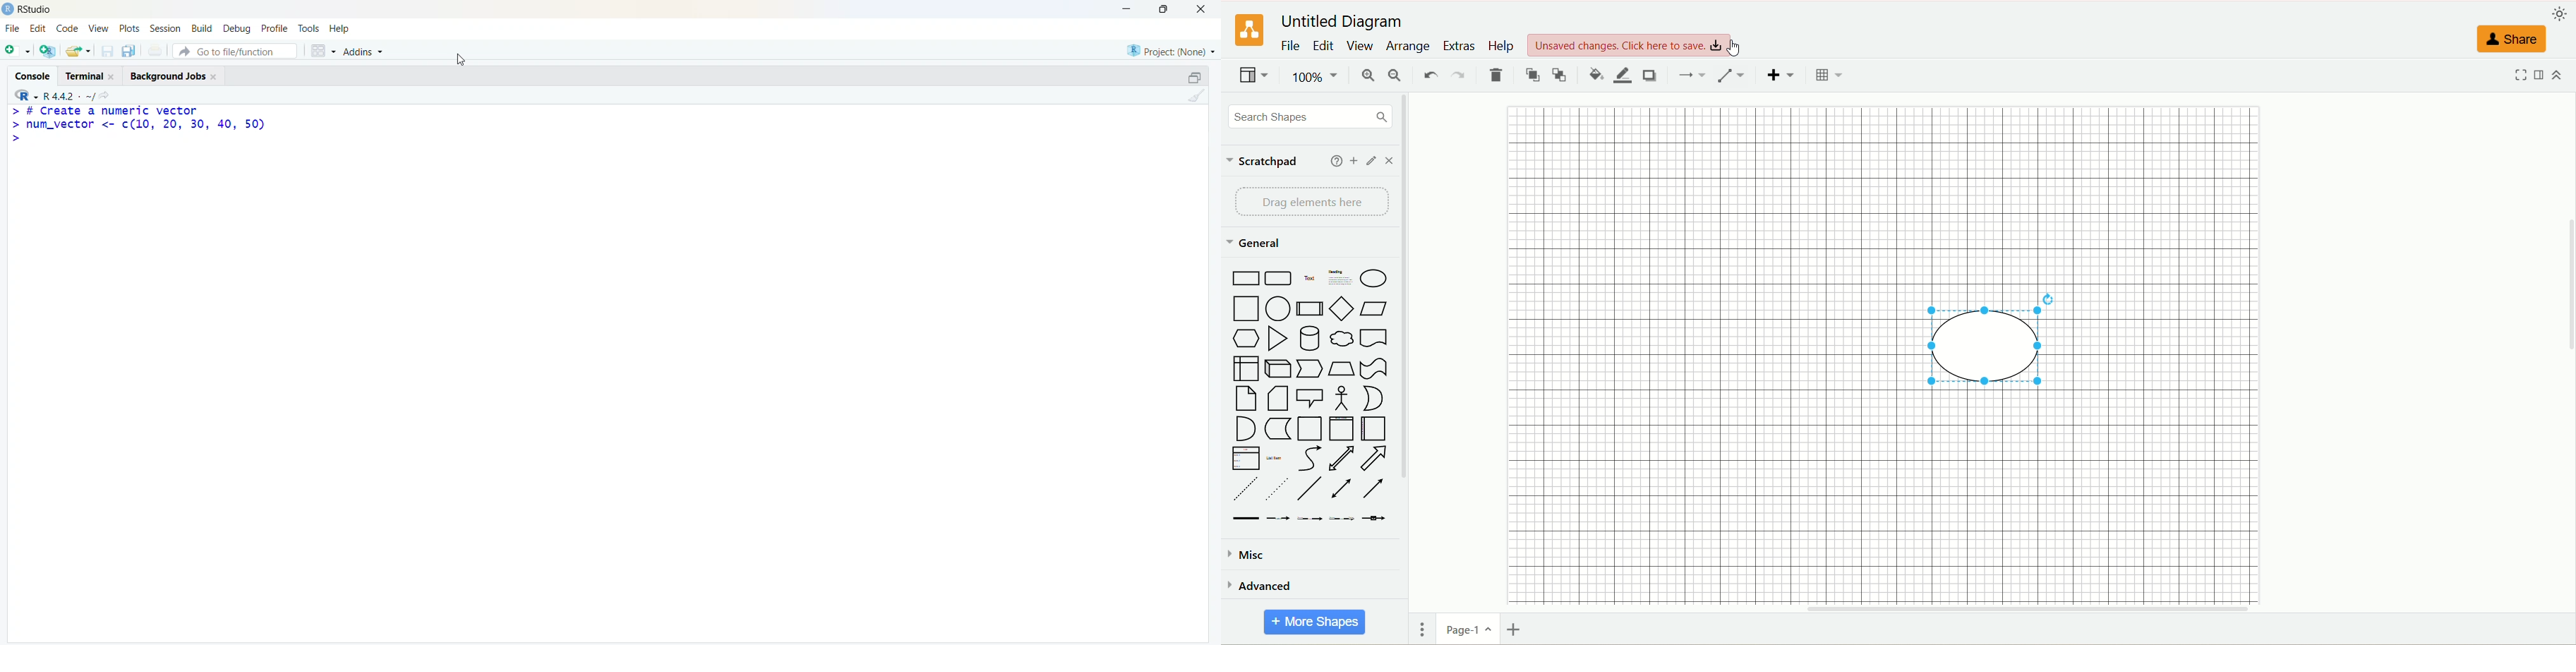 This screenshot has width=2576, height=672. I want to click on debug, so click(238, 29).